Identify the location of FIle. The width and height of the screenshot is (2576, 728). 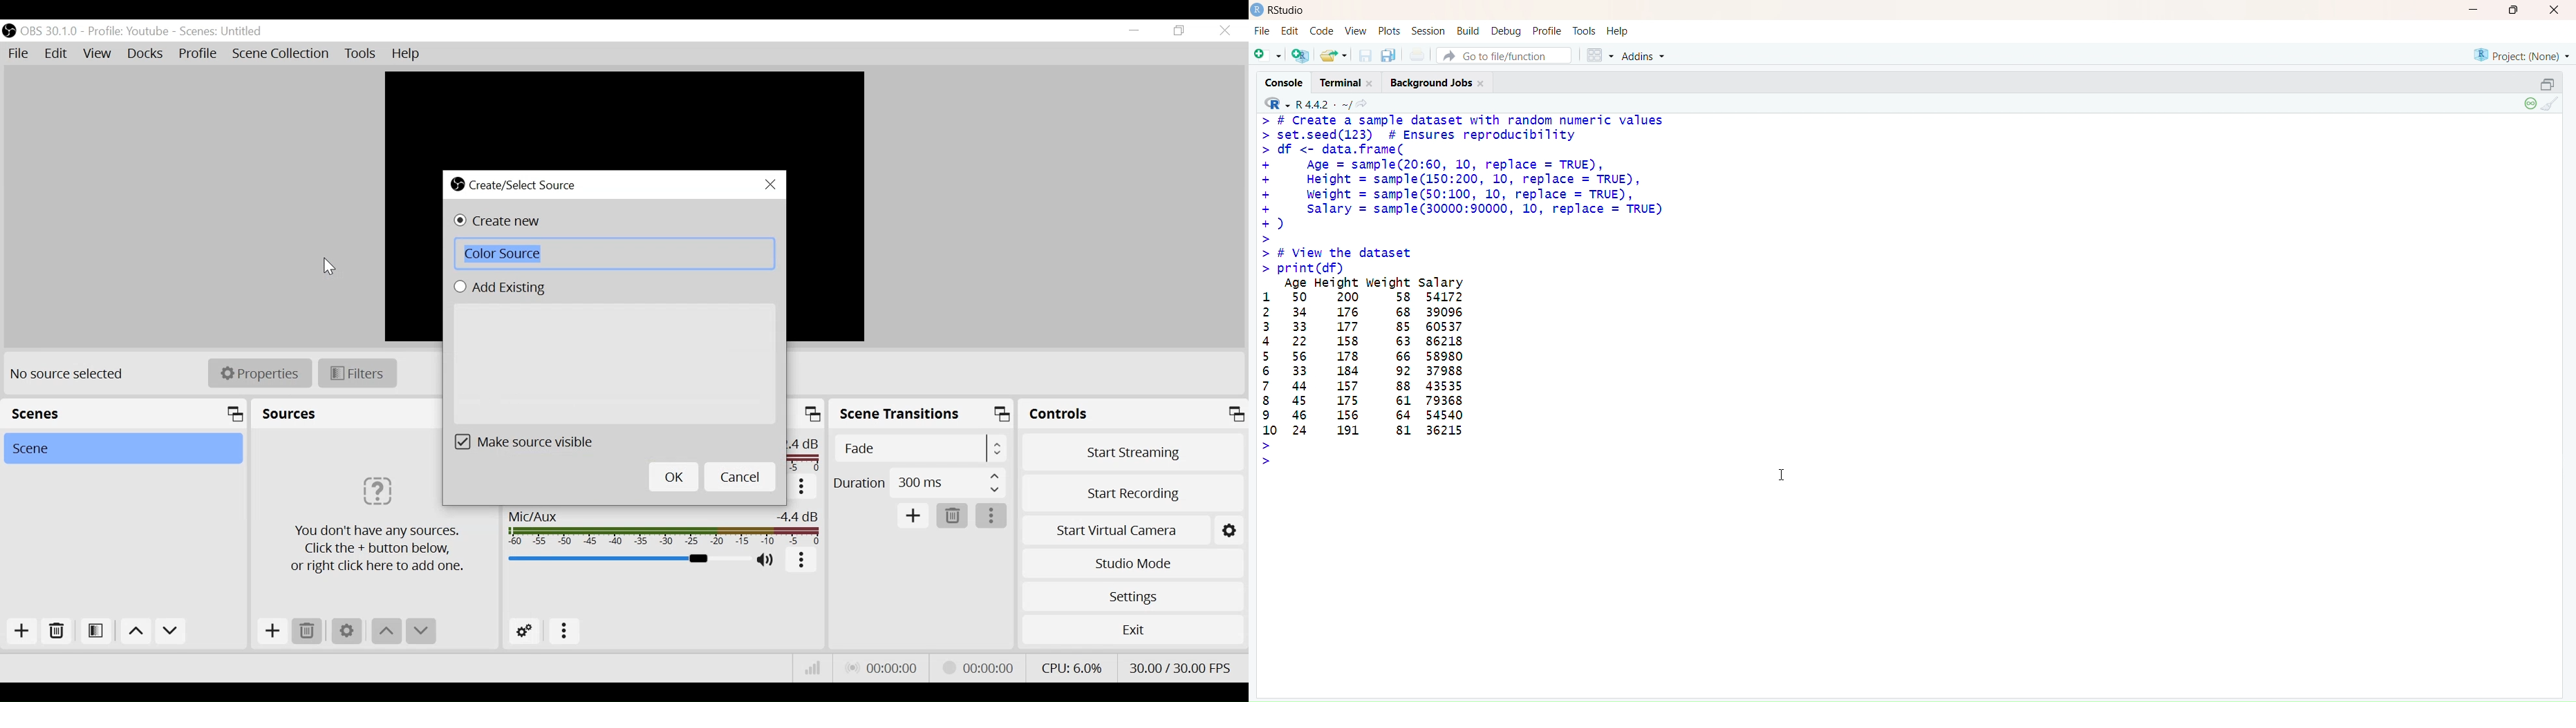
(1262, 31).